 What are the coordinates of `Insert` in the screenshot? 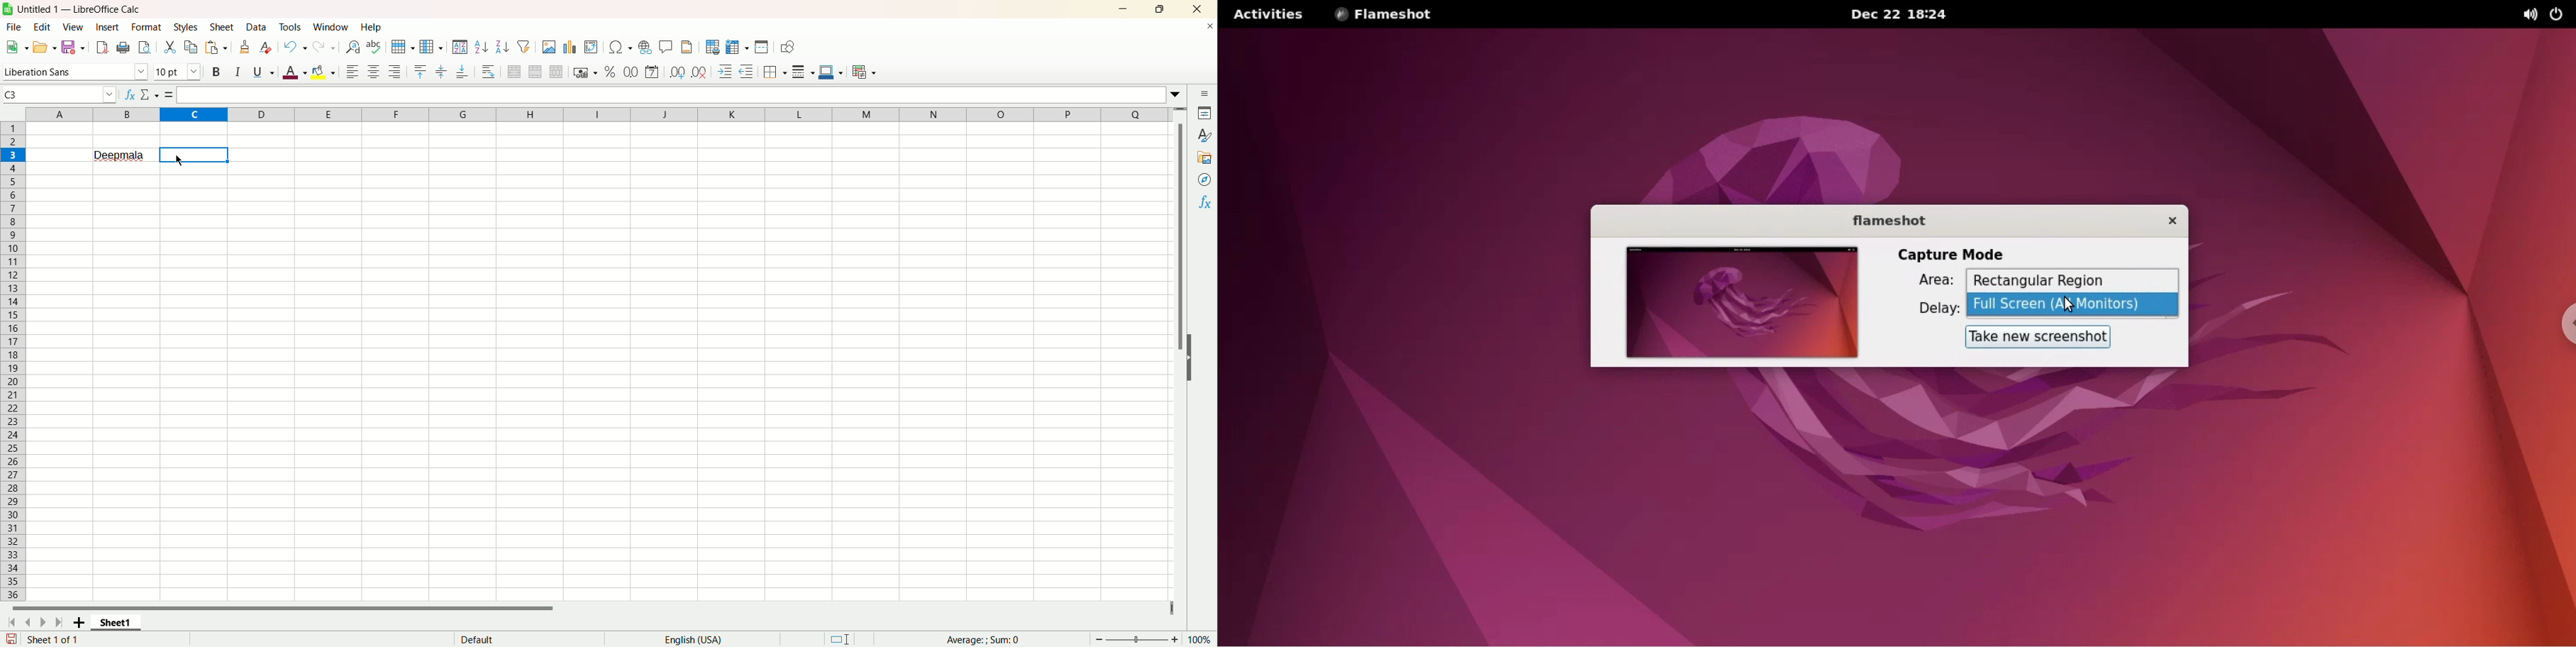 It's located at (108, 28).